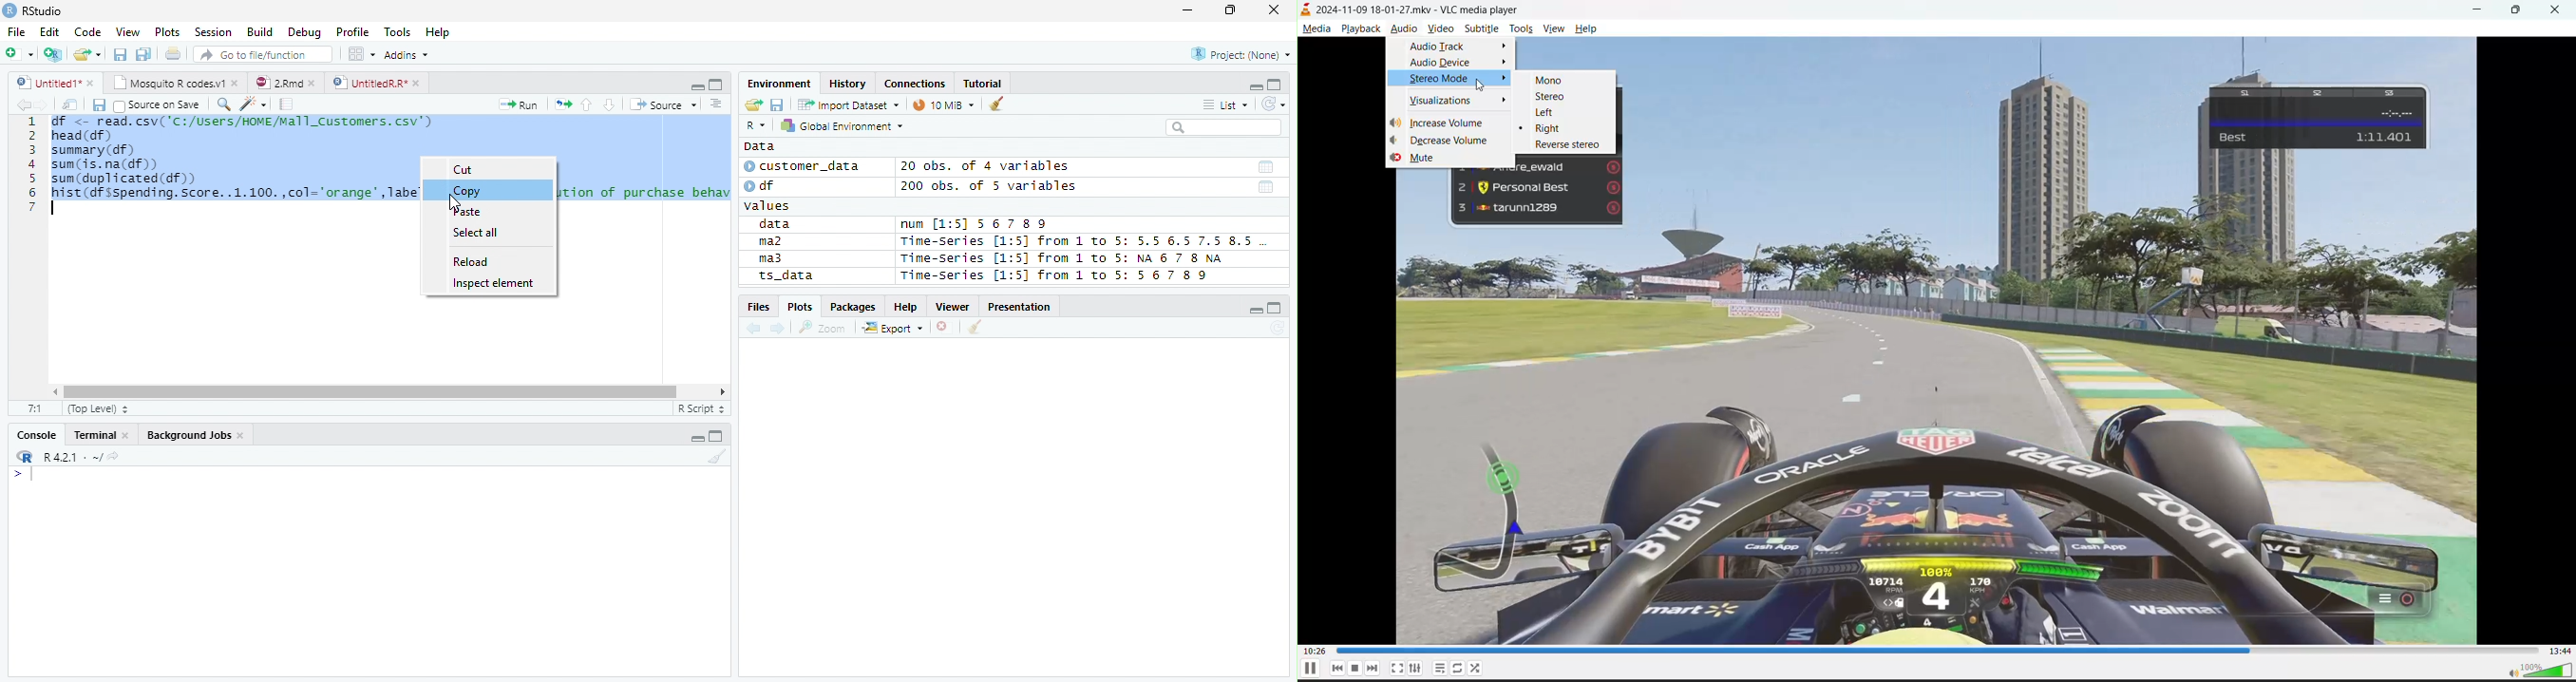  Describe the element at coordinates (15, 31) in the screenshot. I see `File` at that location.